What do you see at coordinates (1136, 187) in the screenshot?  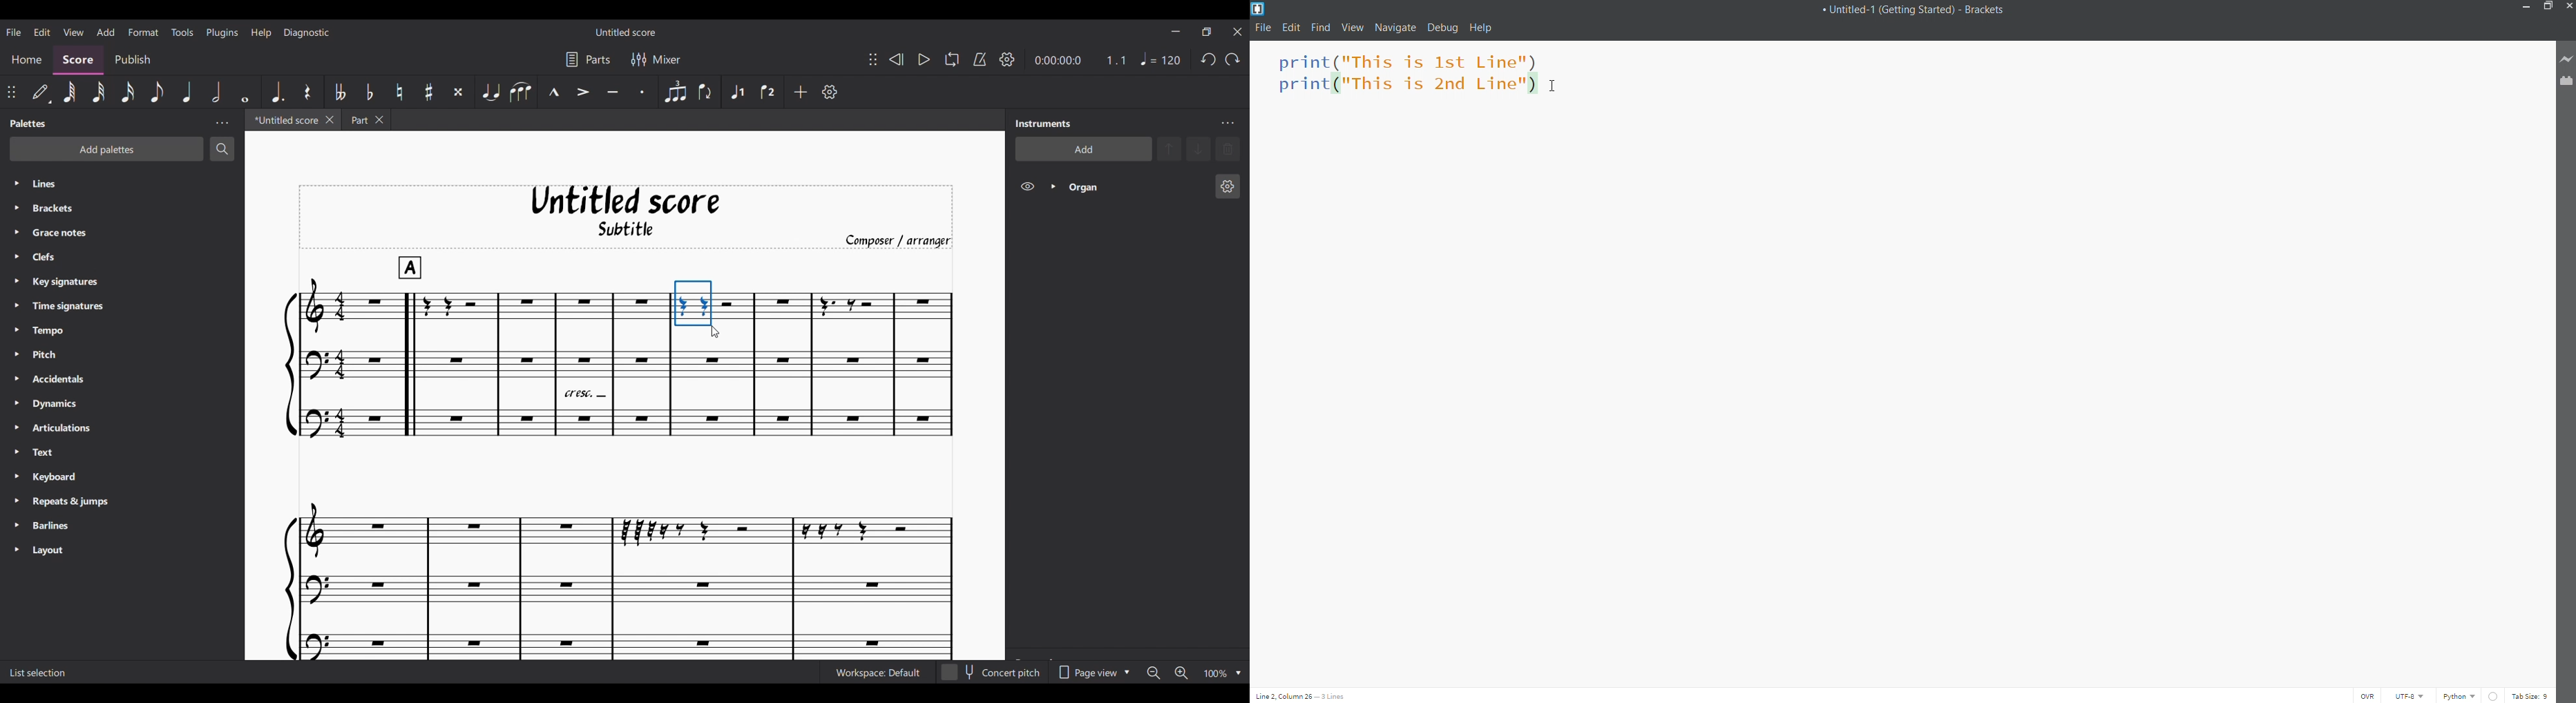 I see `Organ instrument` at bounding box center [1136, 187].